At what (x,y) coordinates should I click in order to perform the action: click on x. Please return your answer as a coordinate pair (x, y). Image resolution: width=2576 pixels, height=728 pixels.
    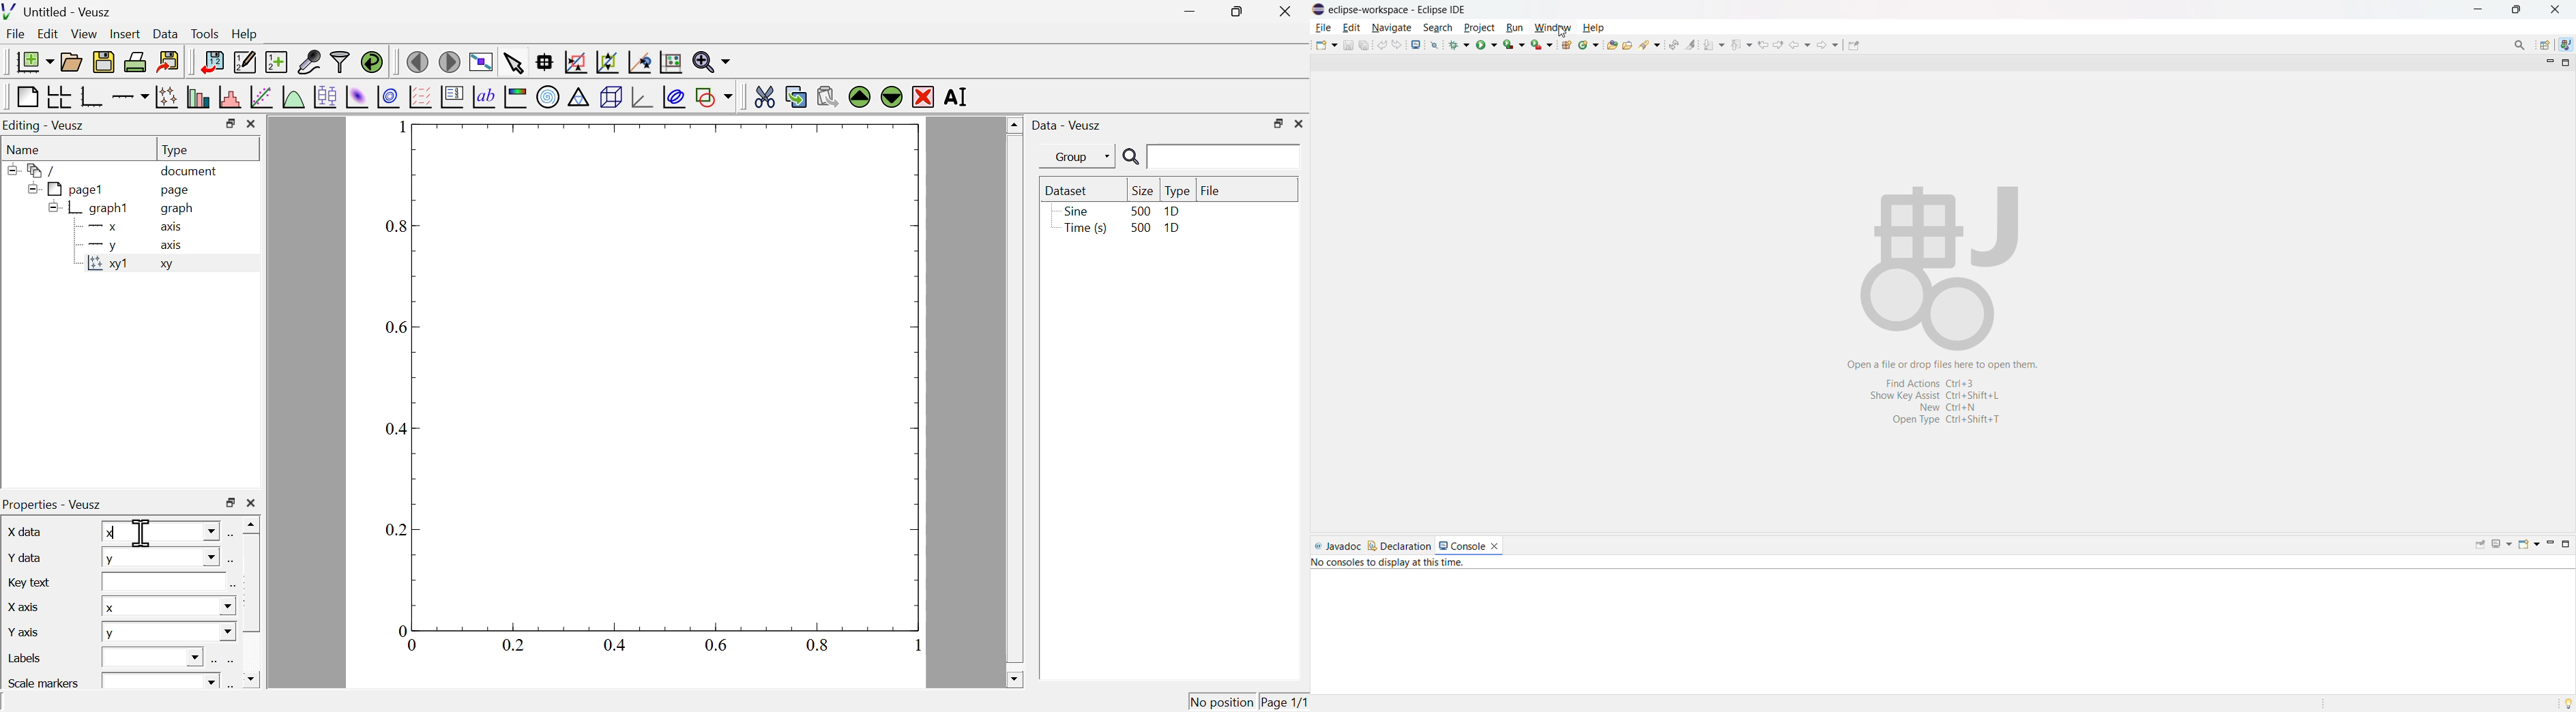
    Looking at the image, I should click on (99, 228).